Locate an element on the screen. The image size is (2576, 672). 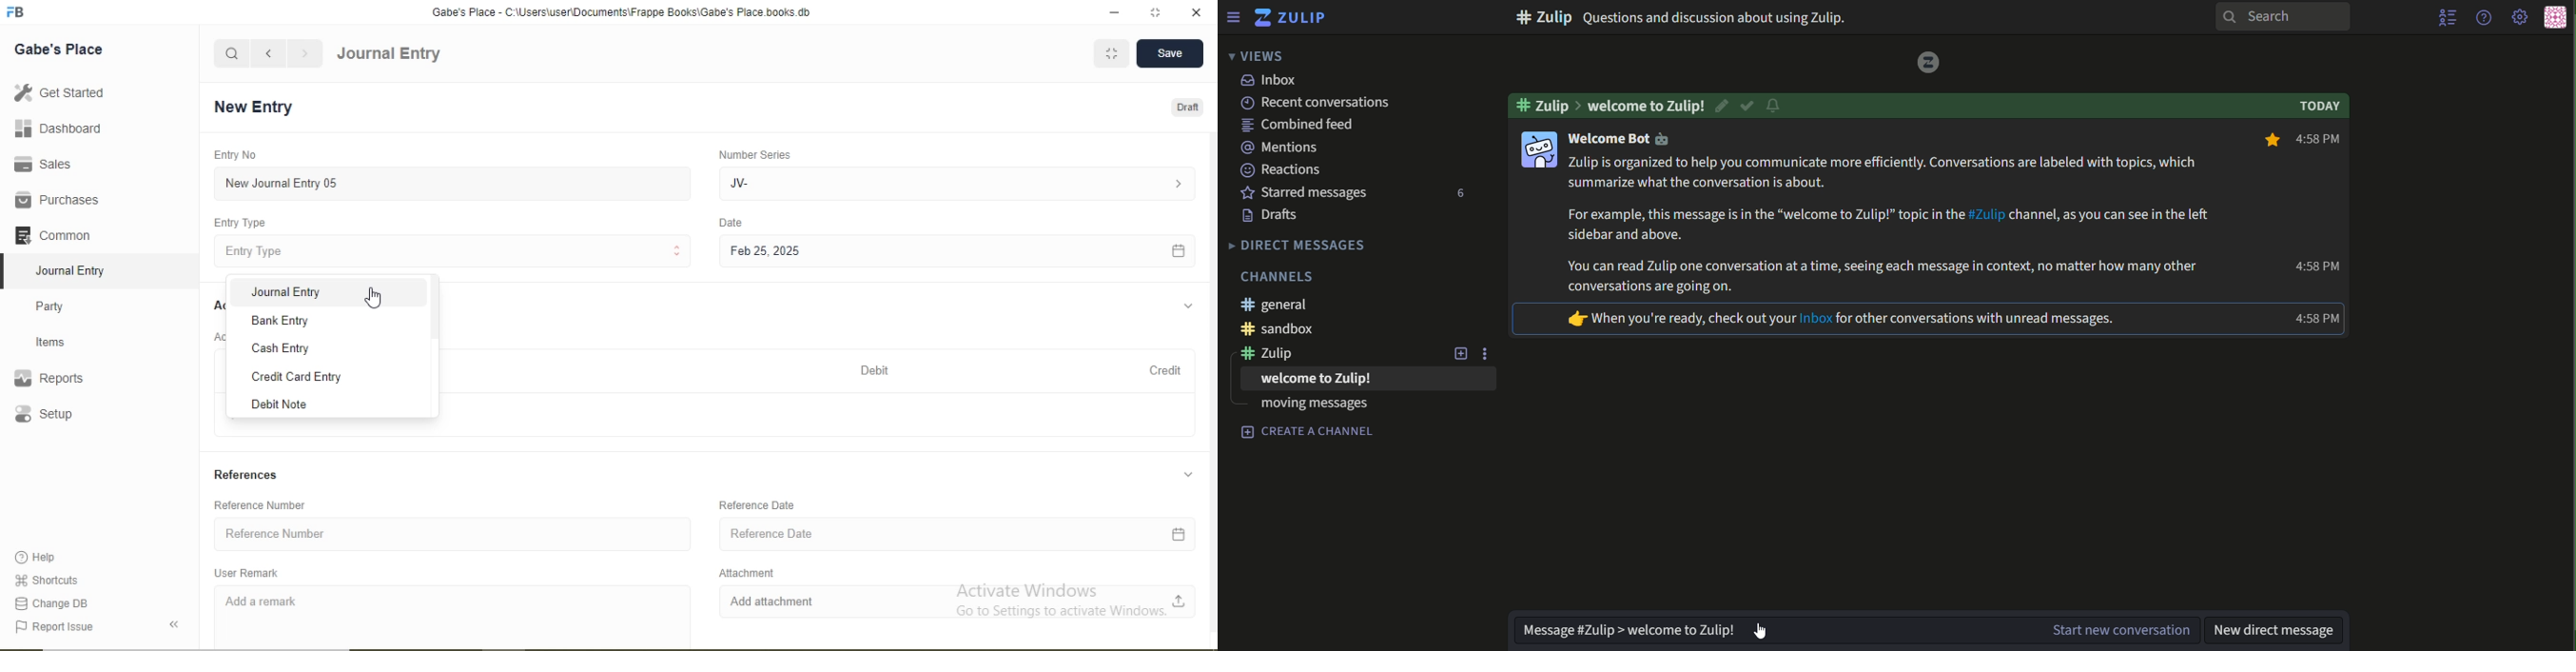
Add attachment is located at coordinates (957, 602).